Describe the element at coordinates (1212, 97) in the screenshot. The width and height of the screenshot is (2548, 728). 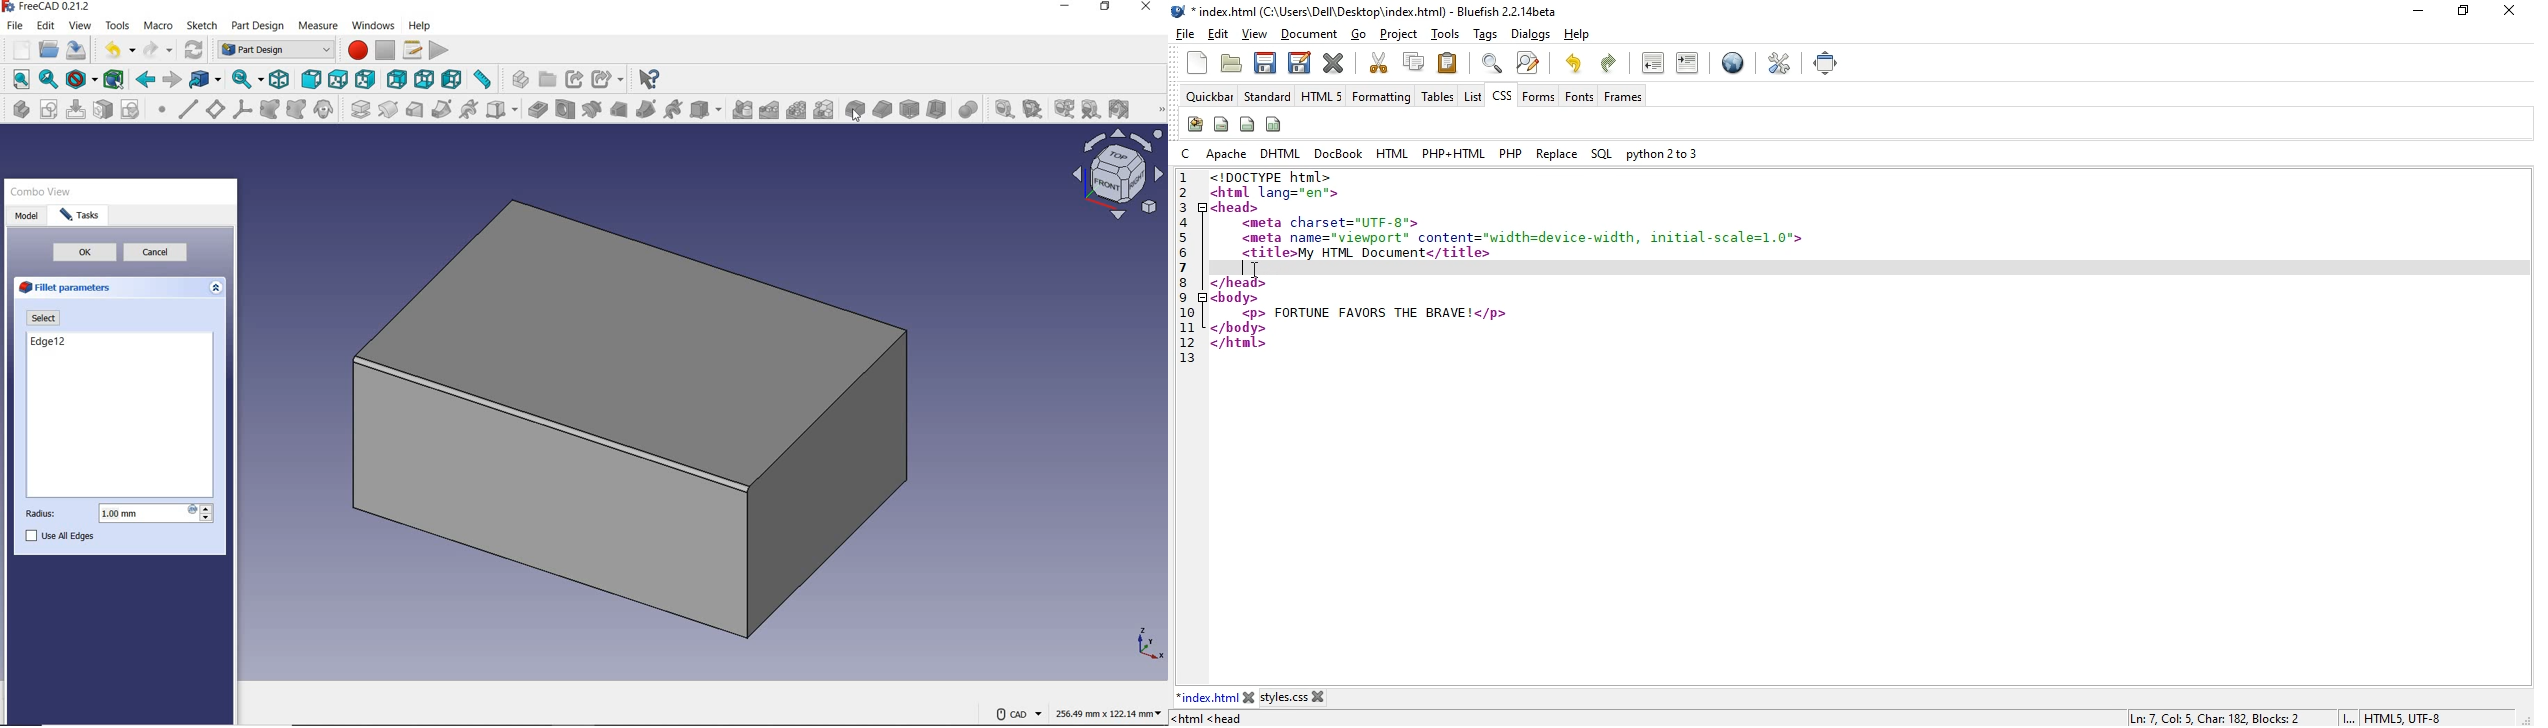
I see `quickbar` at that location.